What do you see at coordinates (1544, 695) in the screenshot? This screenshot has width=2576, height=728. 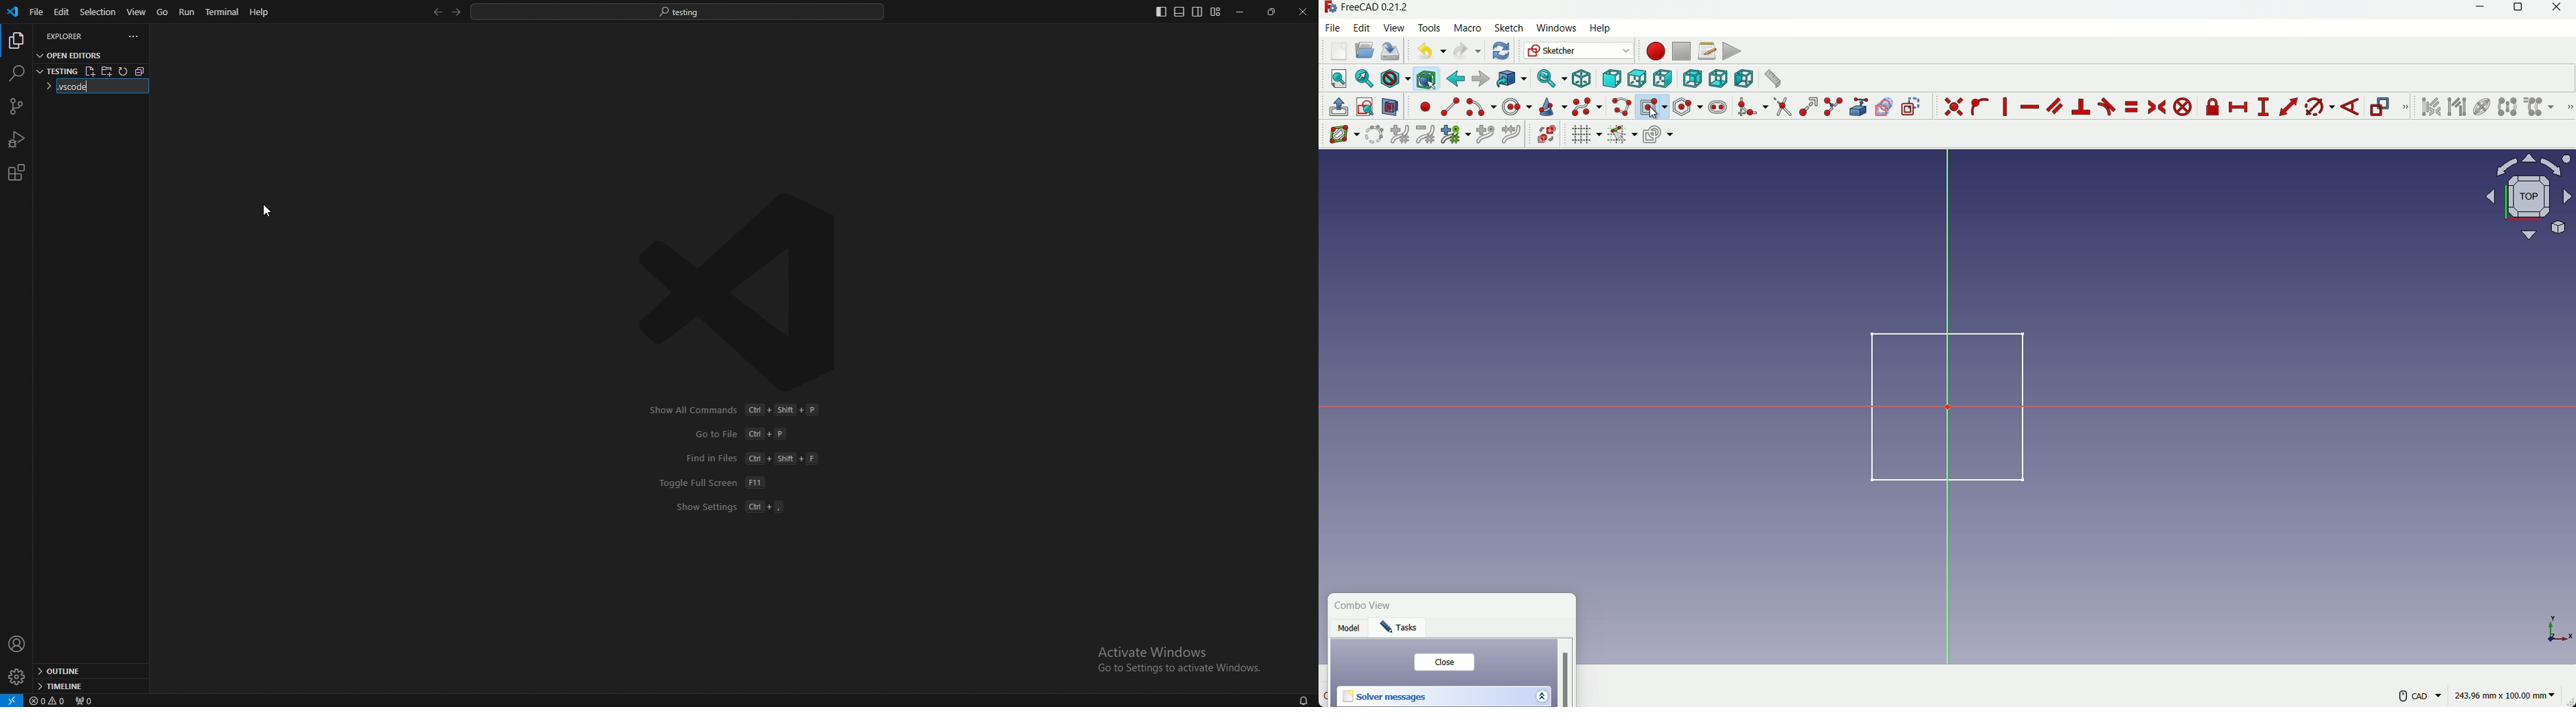 I see `expand` at bounding box center [1544, 695].